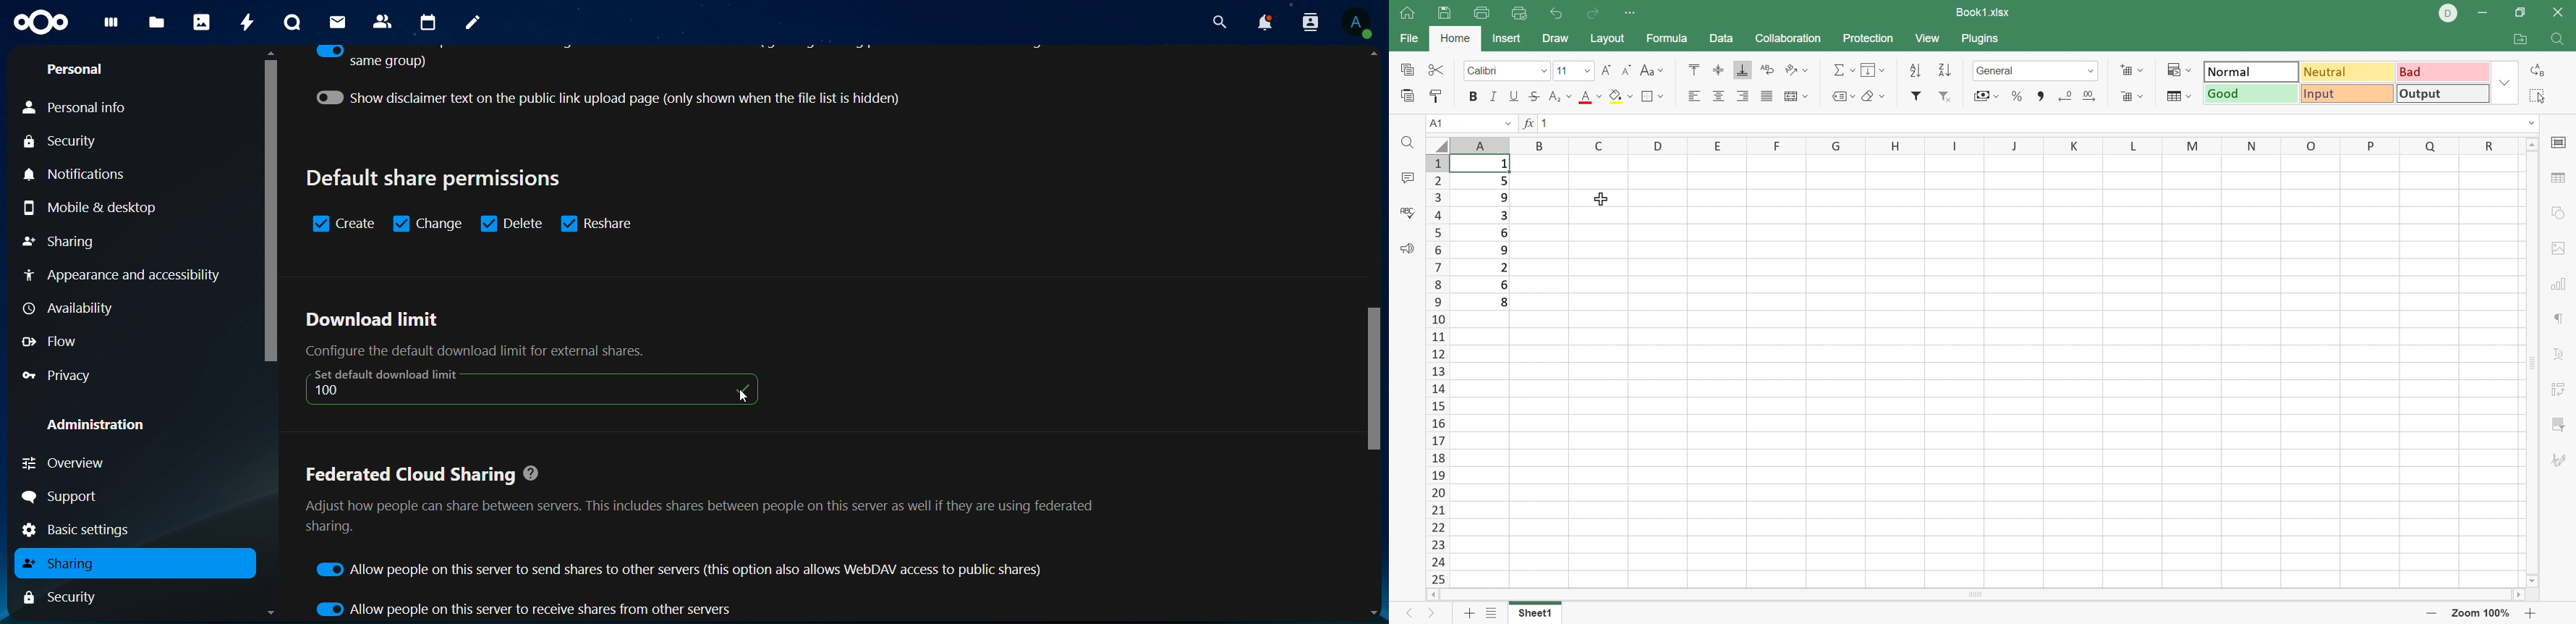  I want to click on Bold, so click(1474, 97).